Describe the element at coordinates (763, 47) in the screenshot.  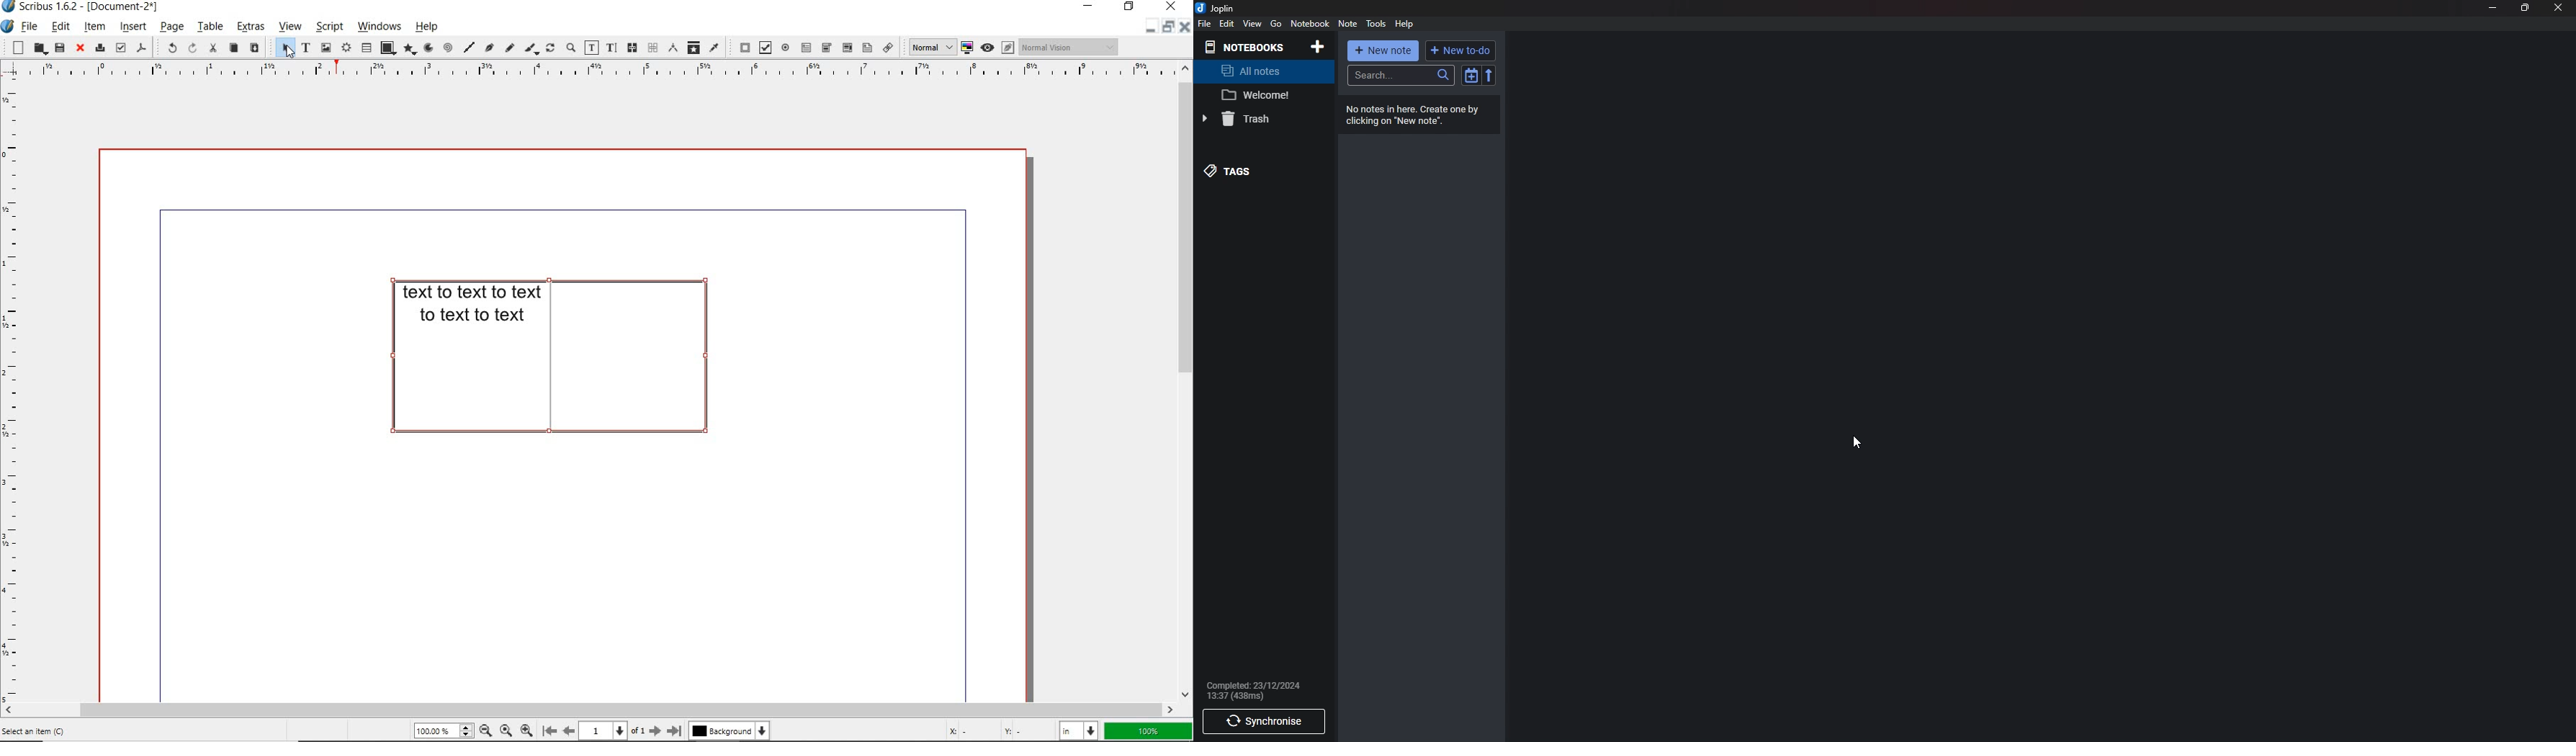
I see `pdf check box` at that location.